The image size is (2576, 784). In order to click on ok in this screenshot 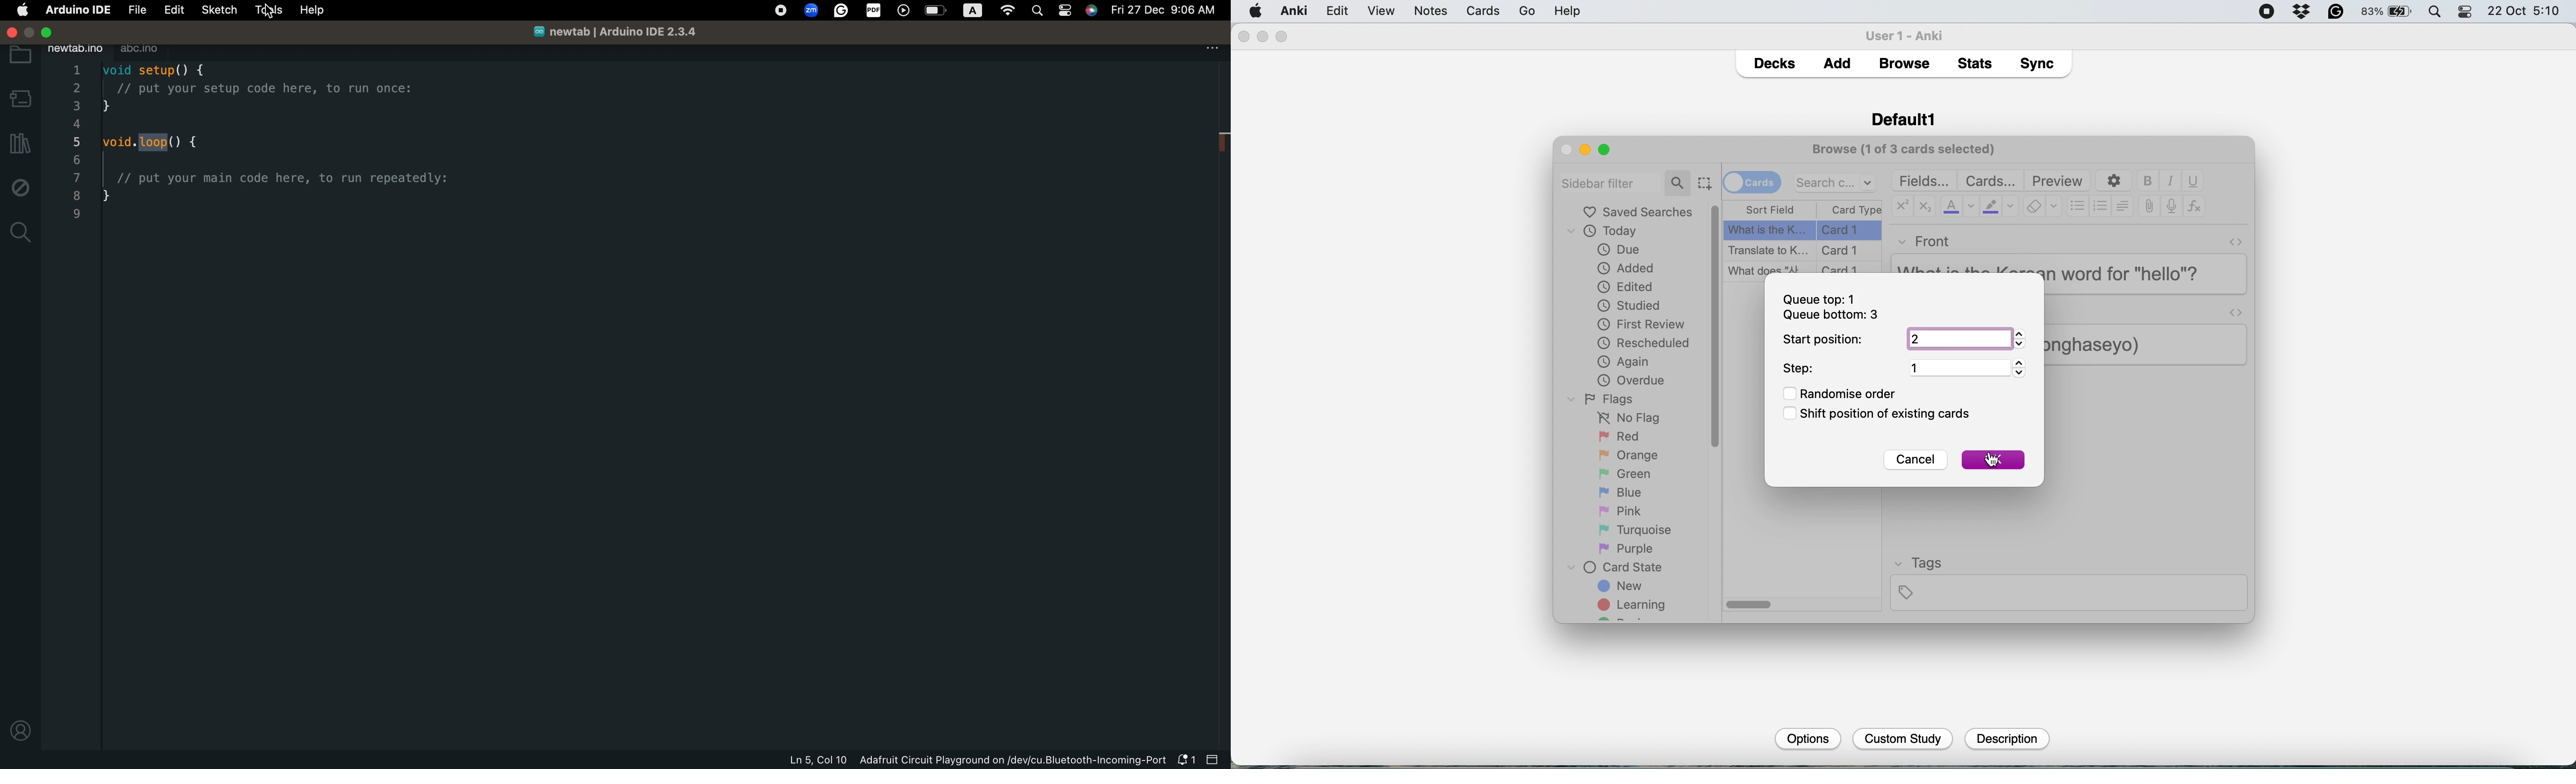, I will do `click(1993, 460)`.